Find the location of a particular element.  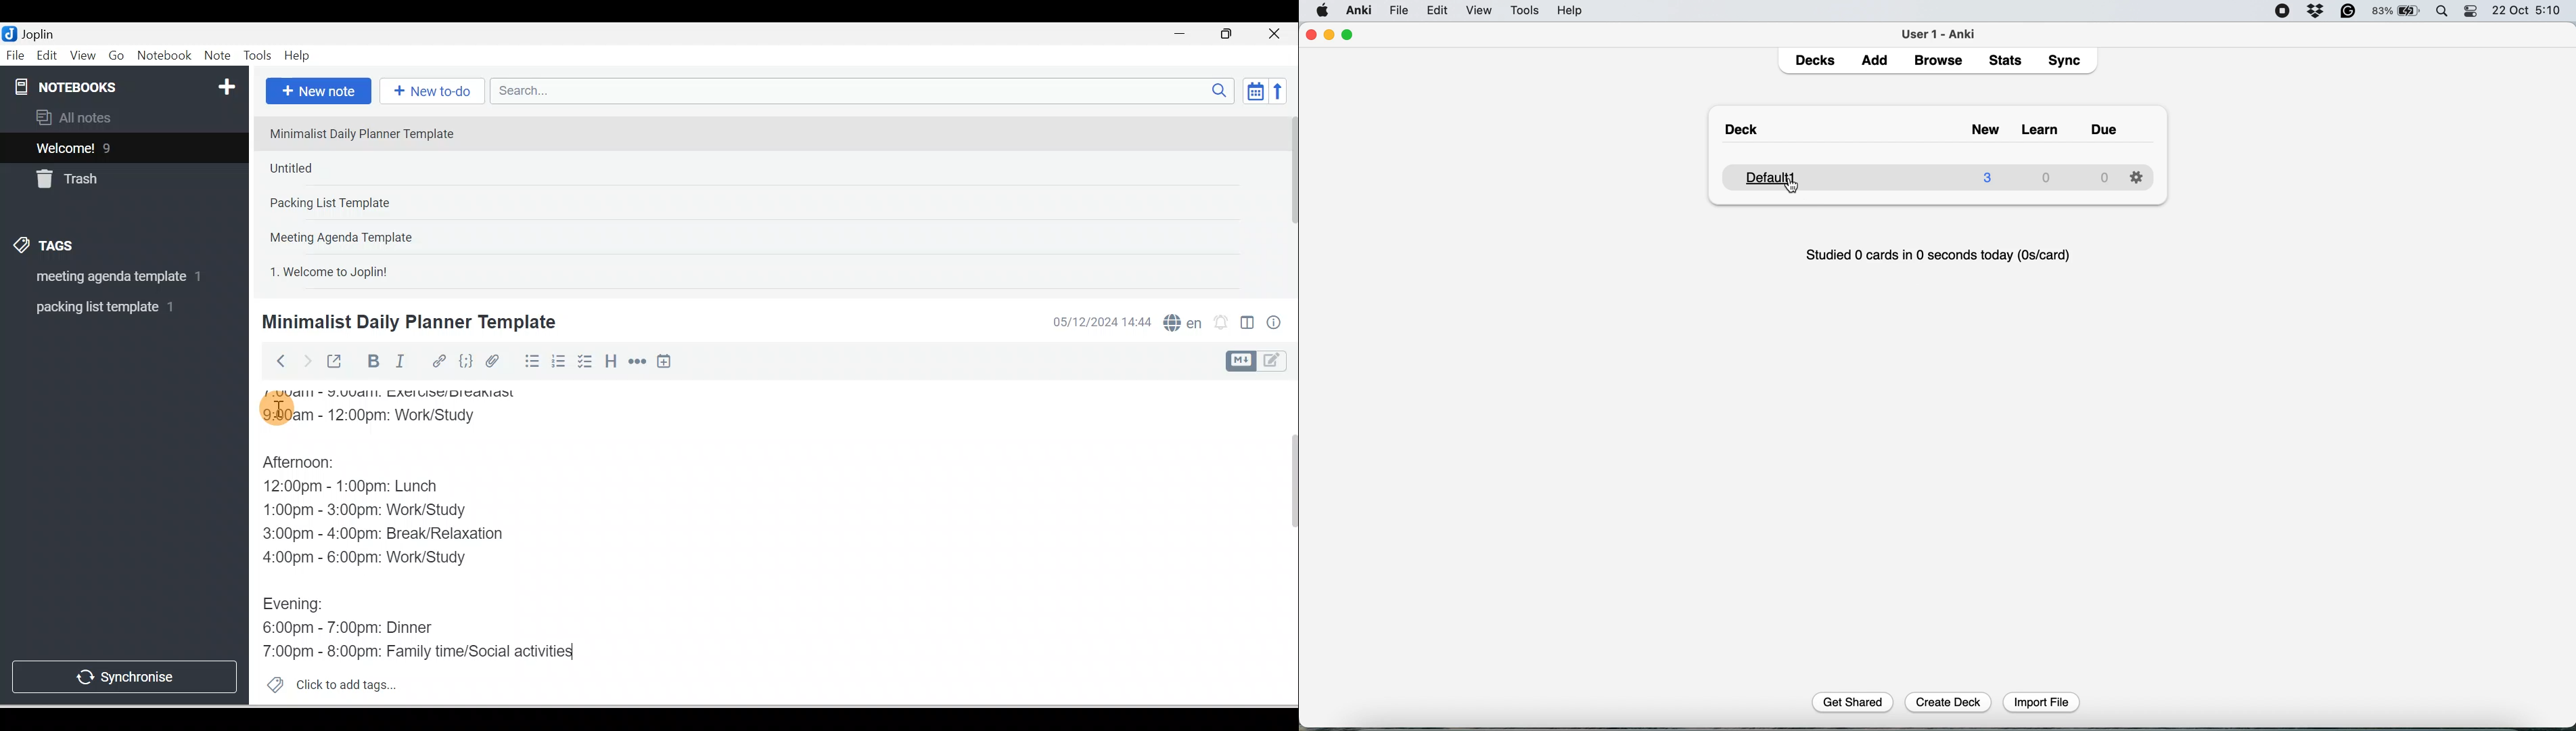

Click to add tags is located at coordinates (326, 683).